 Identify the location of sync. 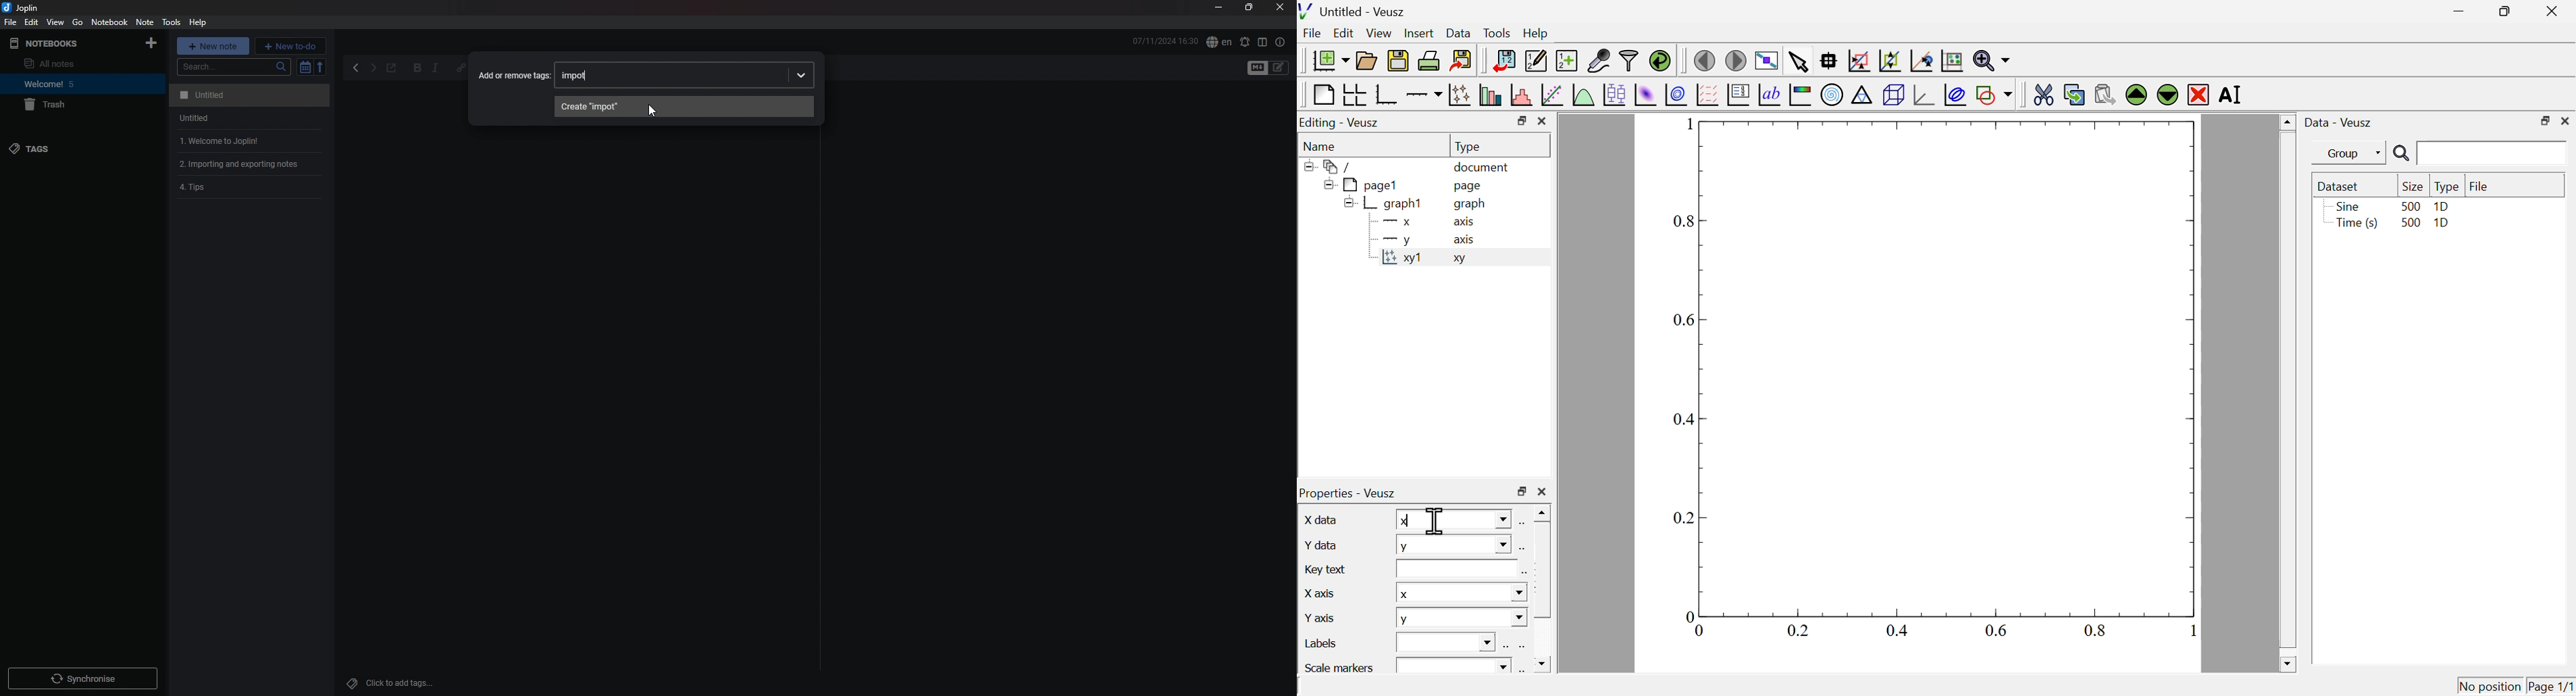
(82, 678).